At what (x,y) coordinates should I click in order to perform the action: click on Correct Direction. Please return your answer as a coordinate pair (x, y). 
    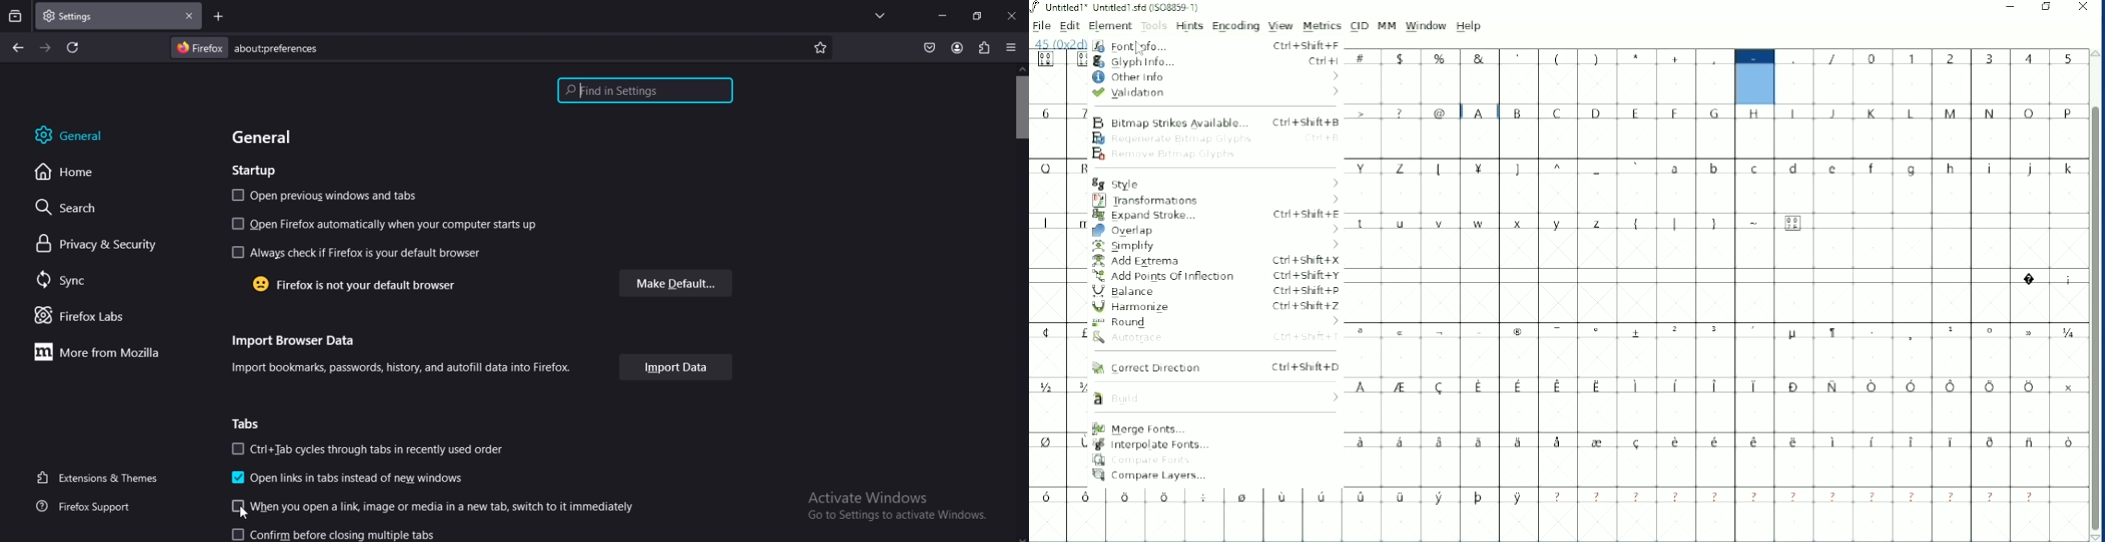
    Looking at the image, I should click on (1215, 368).